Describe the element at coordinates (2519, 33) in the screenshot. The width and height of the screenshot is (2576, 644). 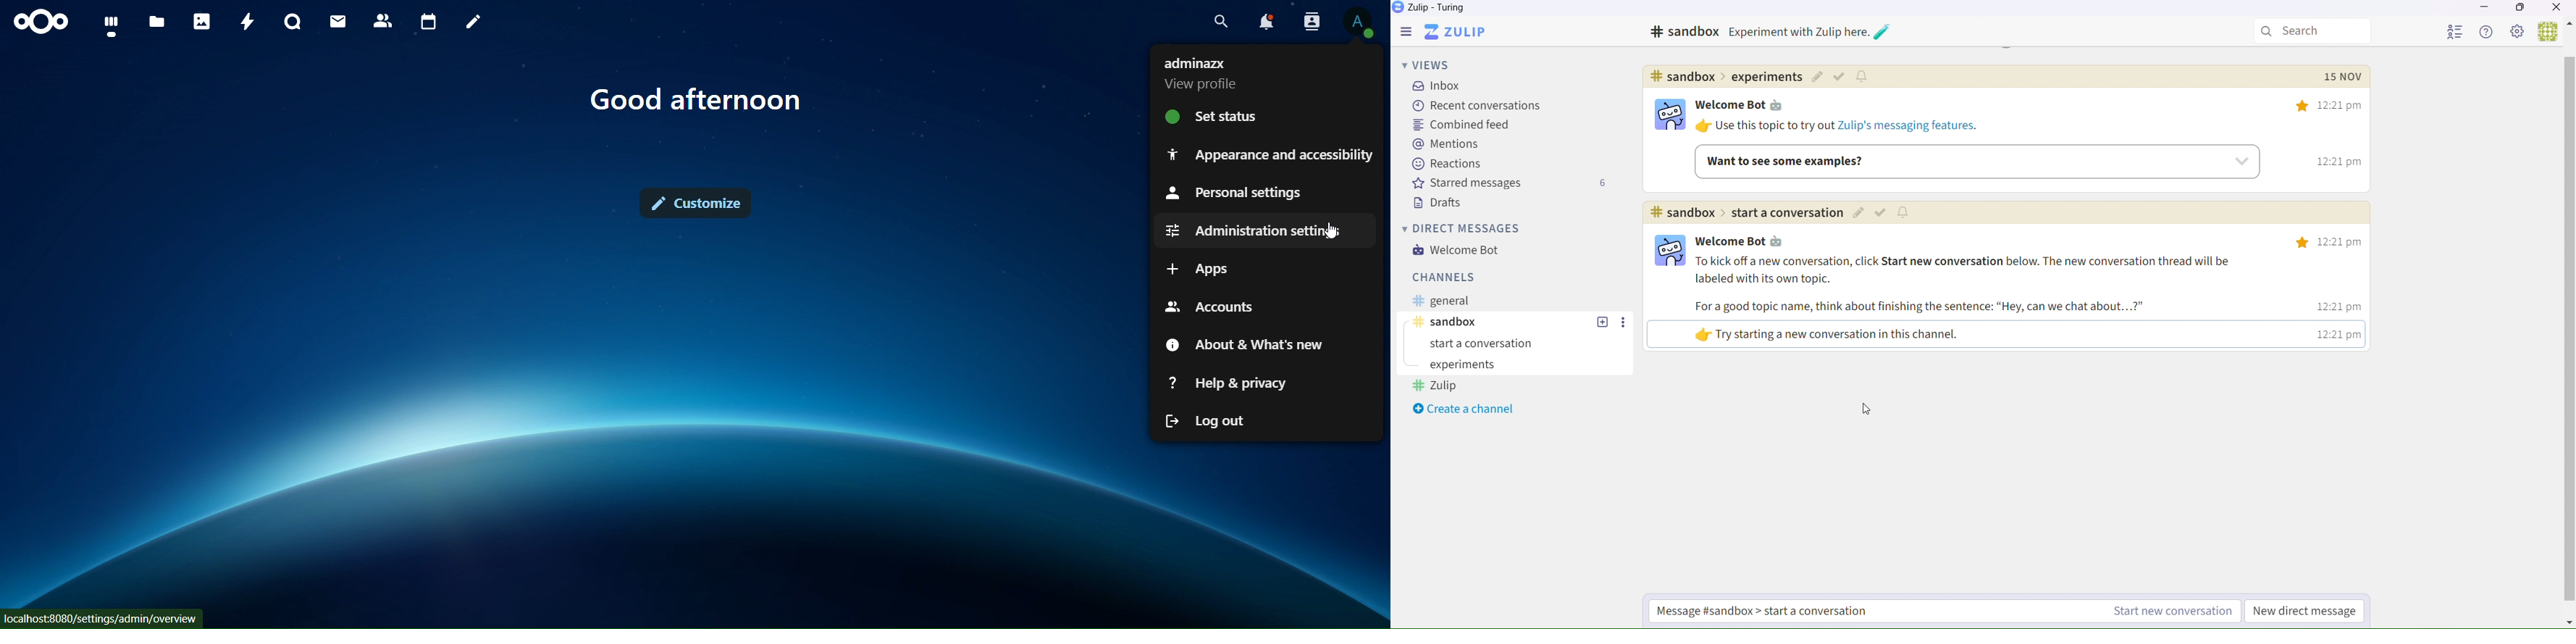
I see `Settings` at that location.